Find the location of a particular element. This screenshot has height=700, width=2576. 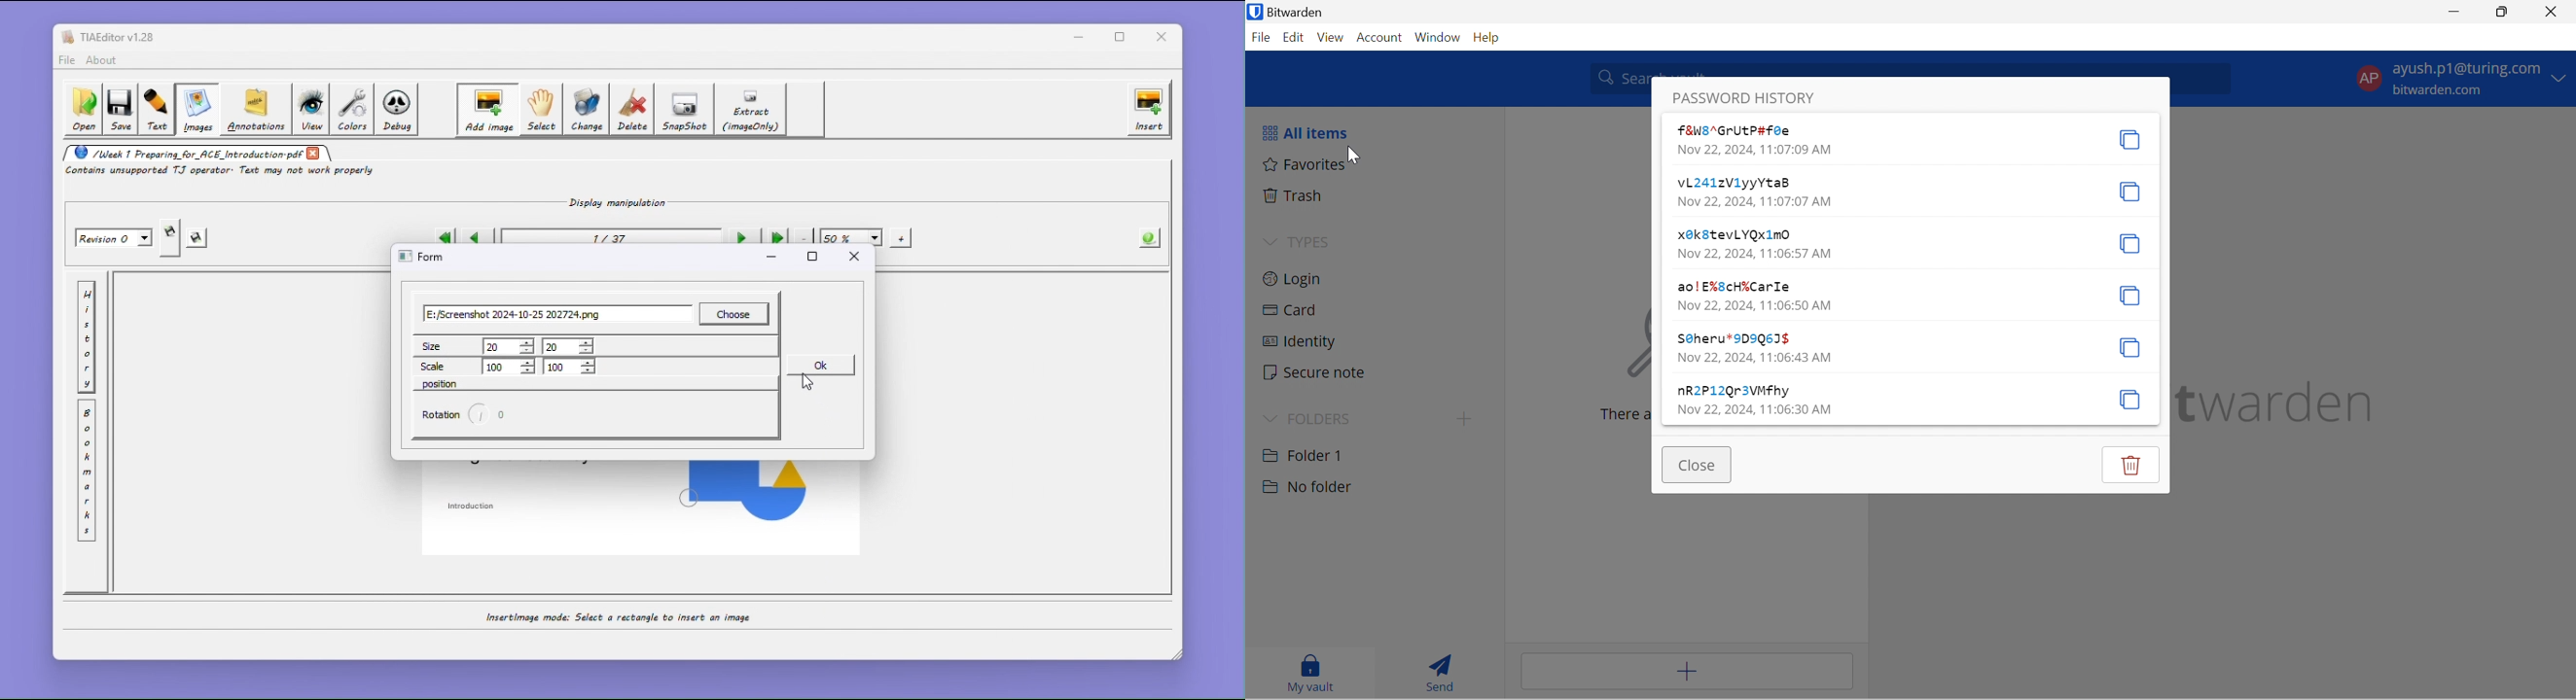

edit is located at coordinates (1292, 39).